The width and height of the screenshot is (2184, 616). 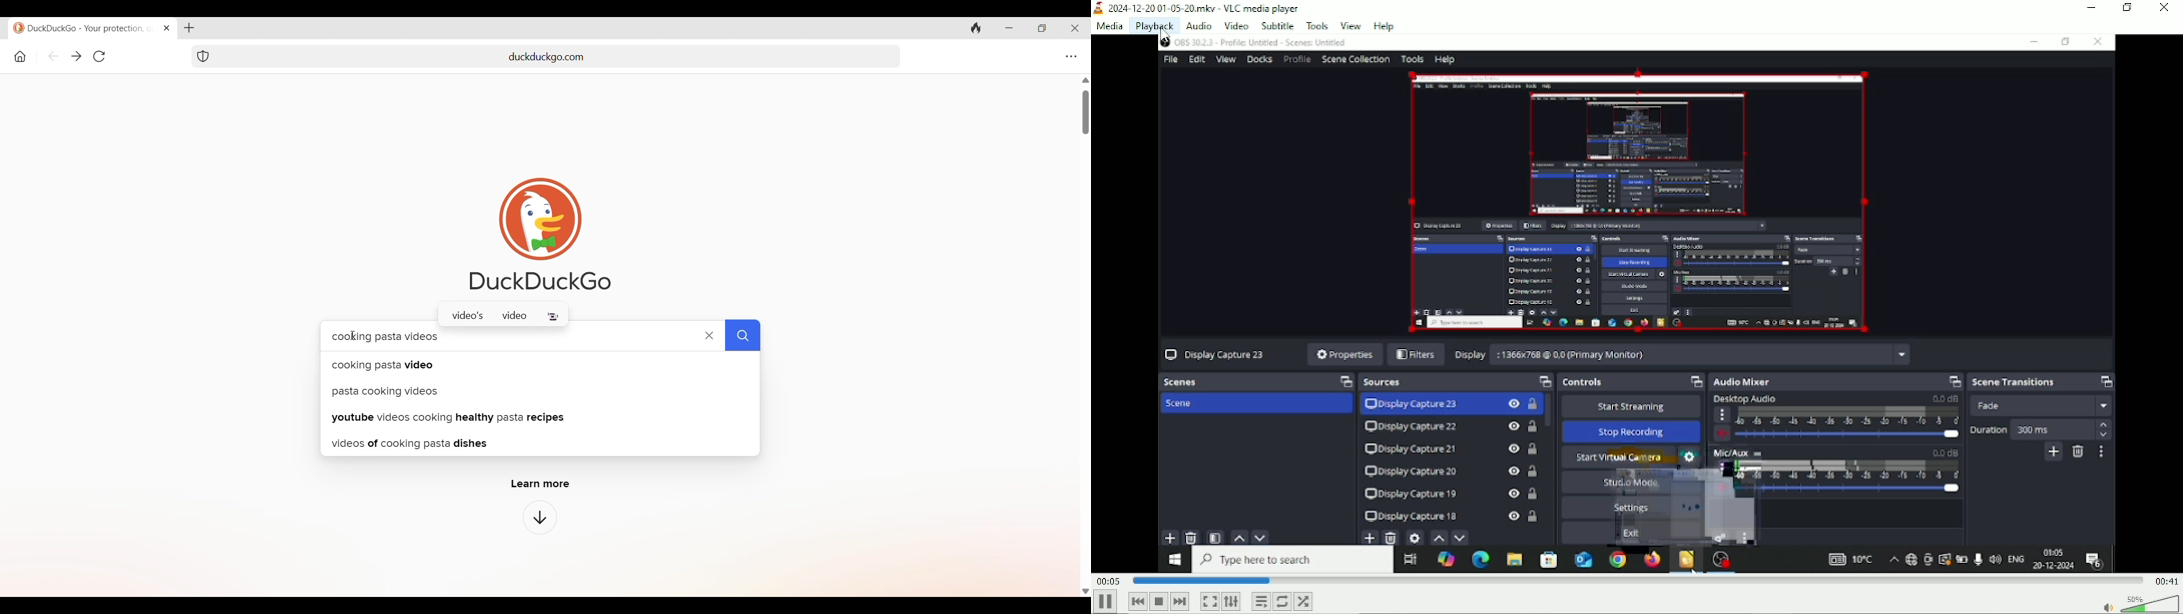 What do you see at coordinates (1198, 8) in the screenshot?
I see `2024-12-20 01-05-20.mkv - VLC media player` at bounding box center [1198, 8].